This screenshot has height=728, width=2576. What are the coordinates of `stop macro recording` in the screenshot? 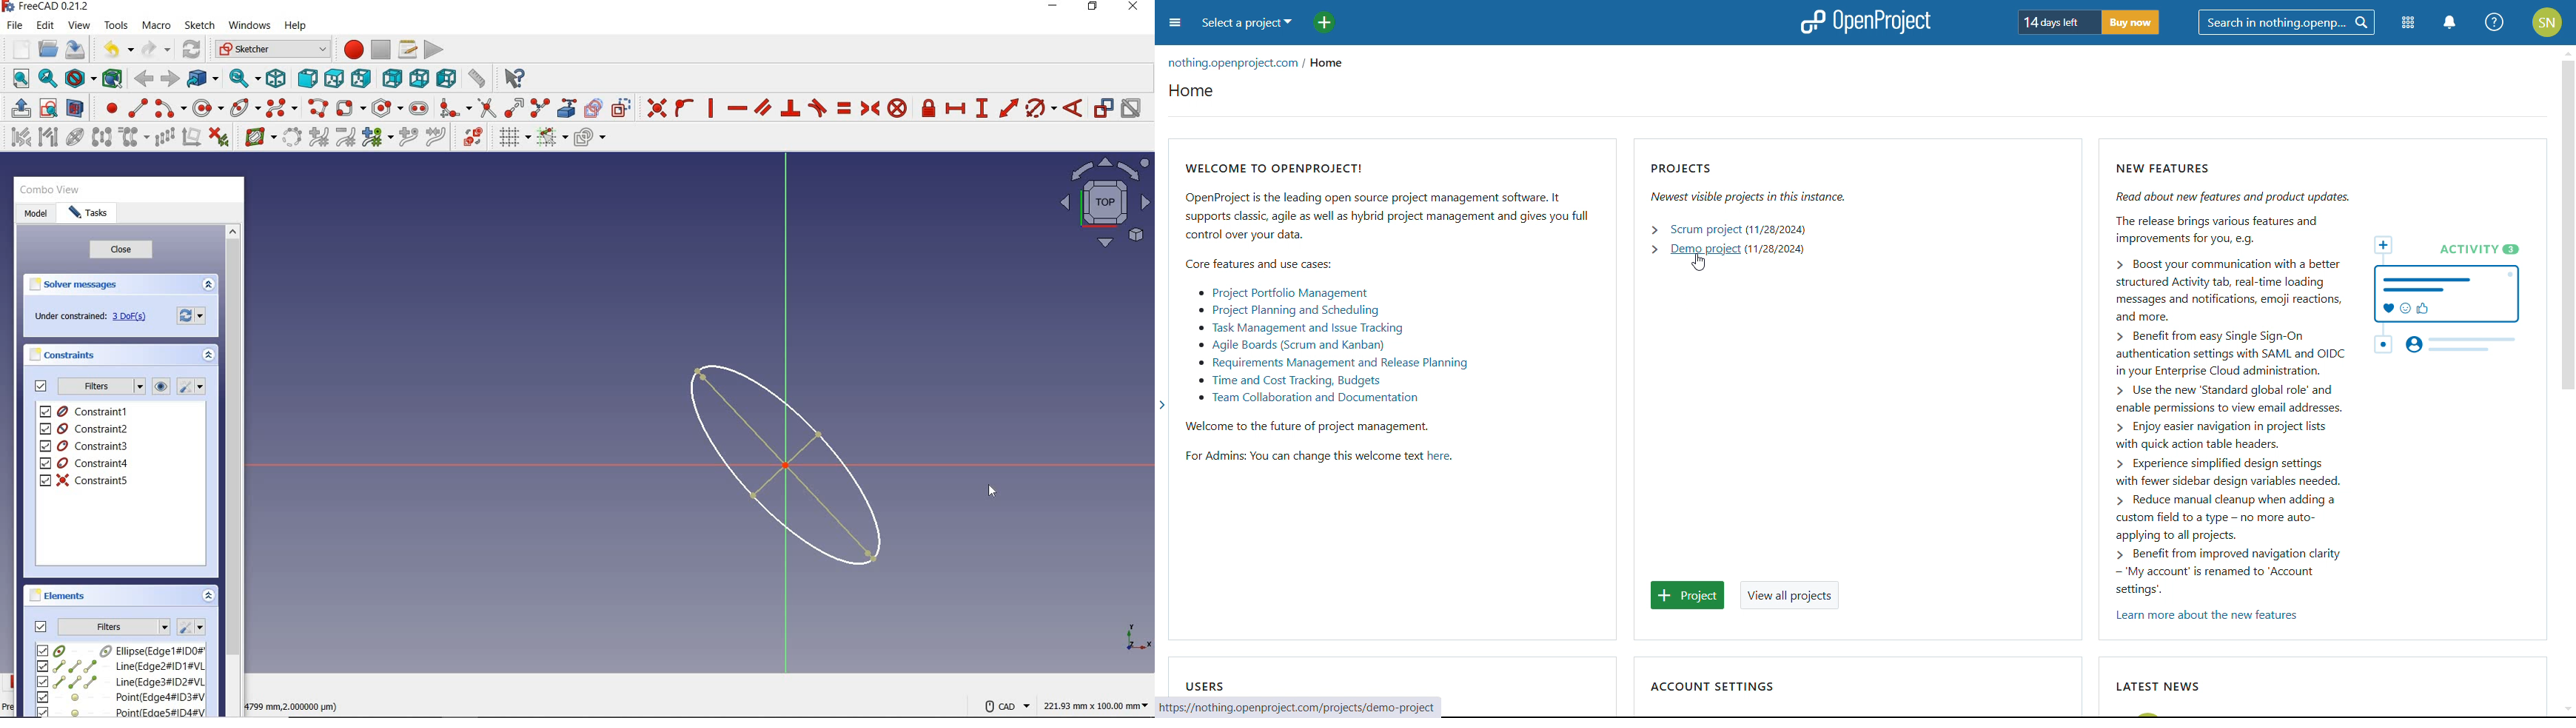 It's located at (382, 49).